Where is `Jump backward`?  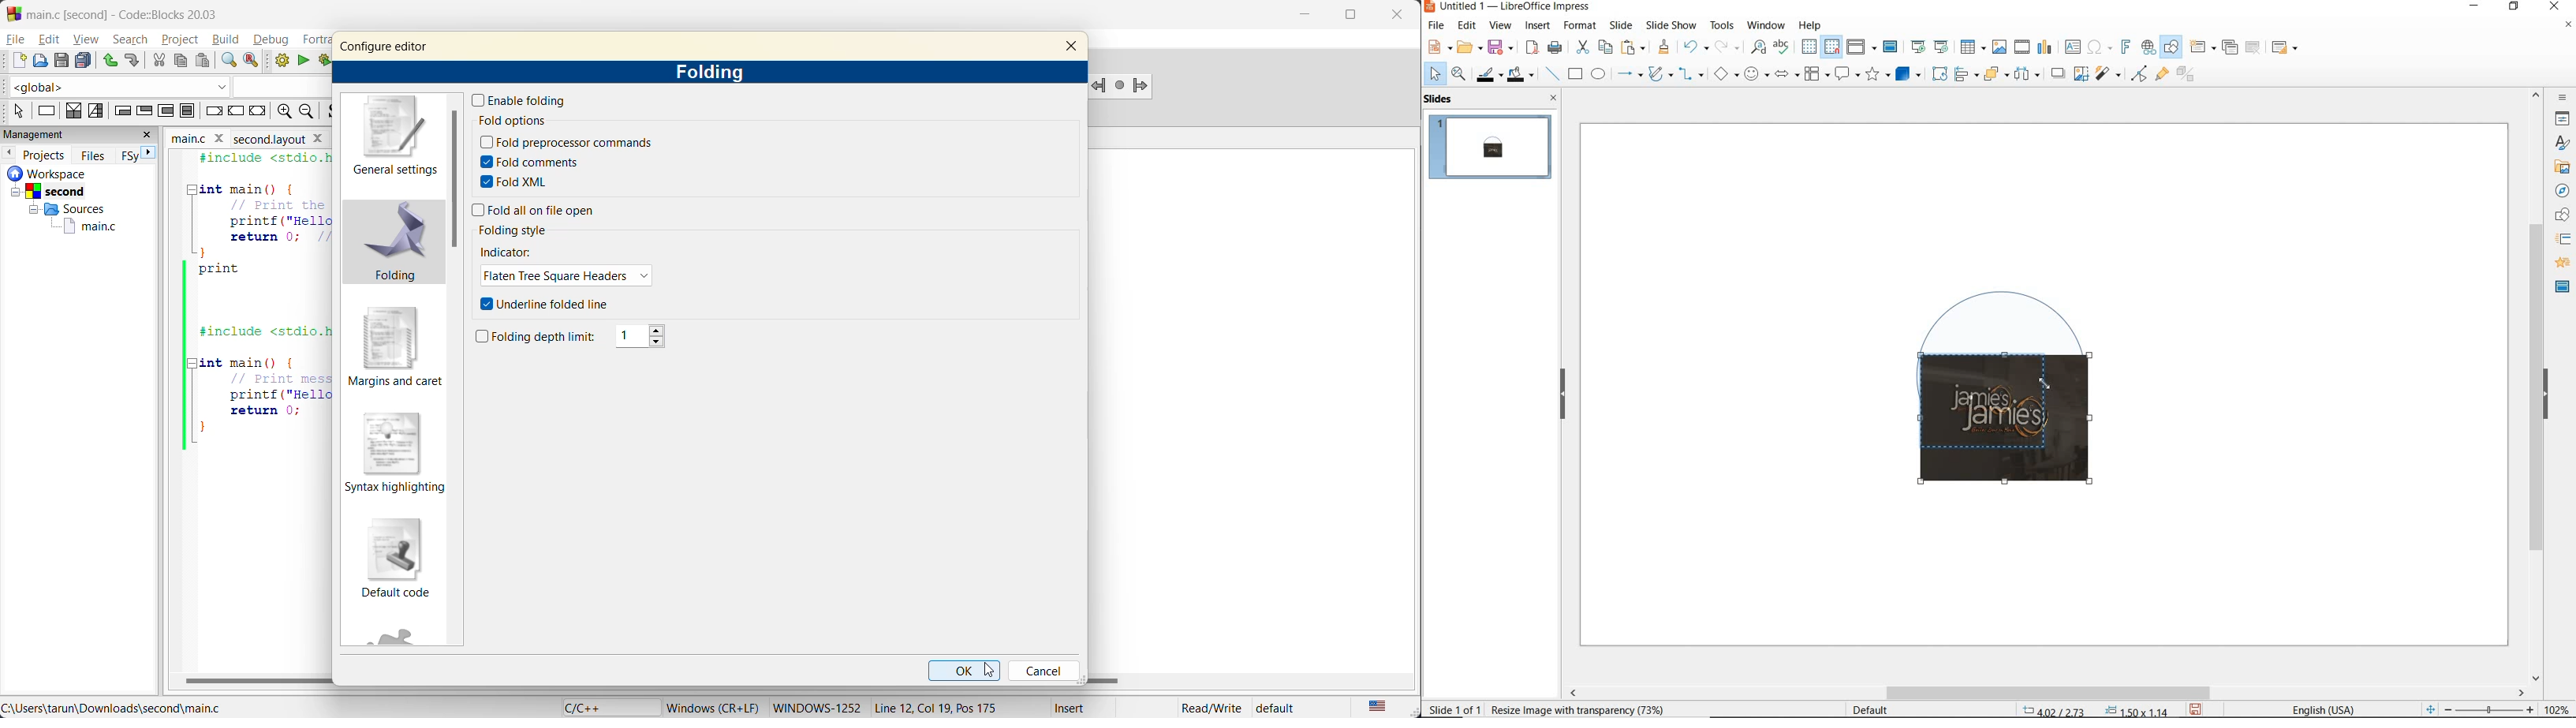
Jump backward is located at coordinates (1099, 84).